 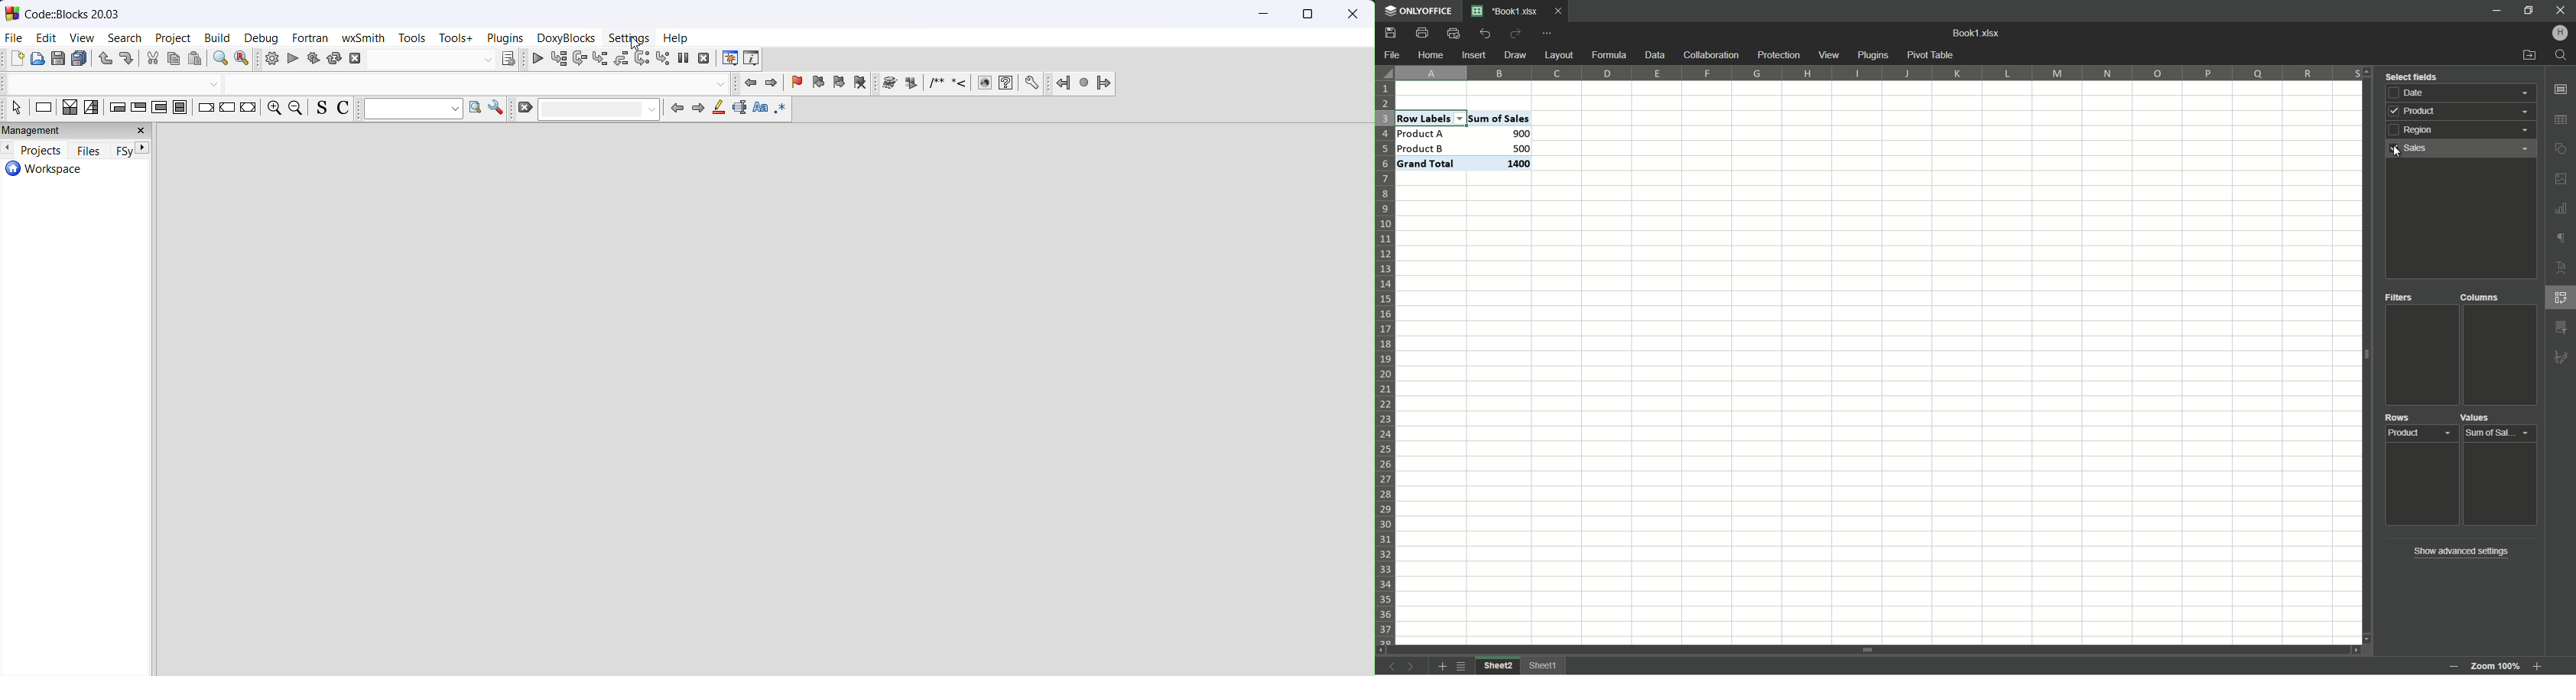 What do you see at coordinates (1964, 361) in the screenshot?
I see `cells` at bounding box center [1964, 361].